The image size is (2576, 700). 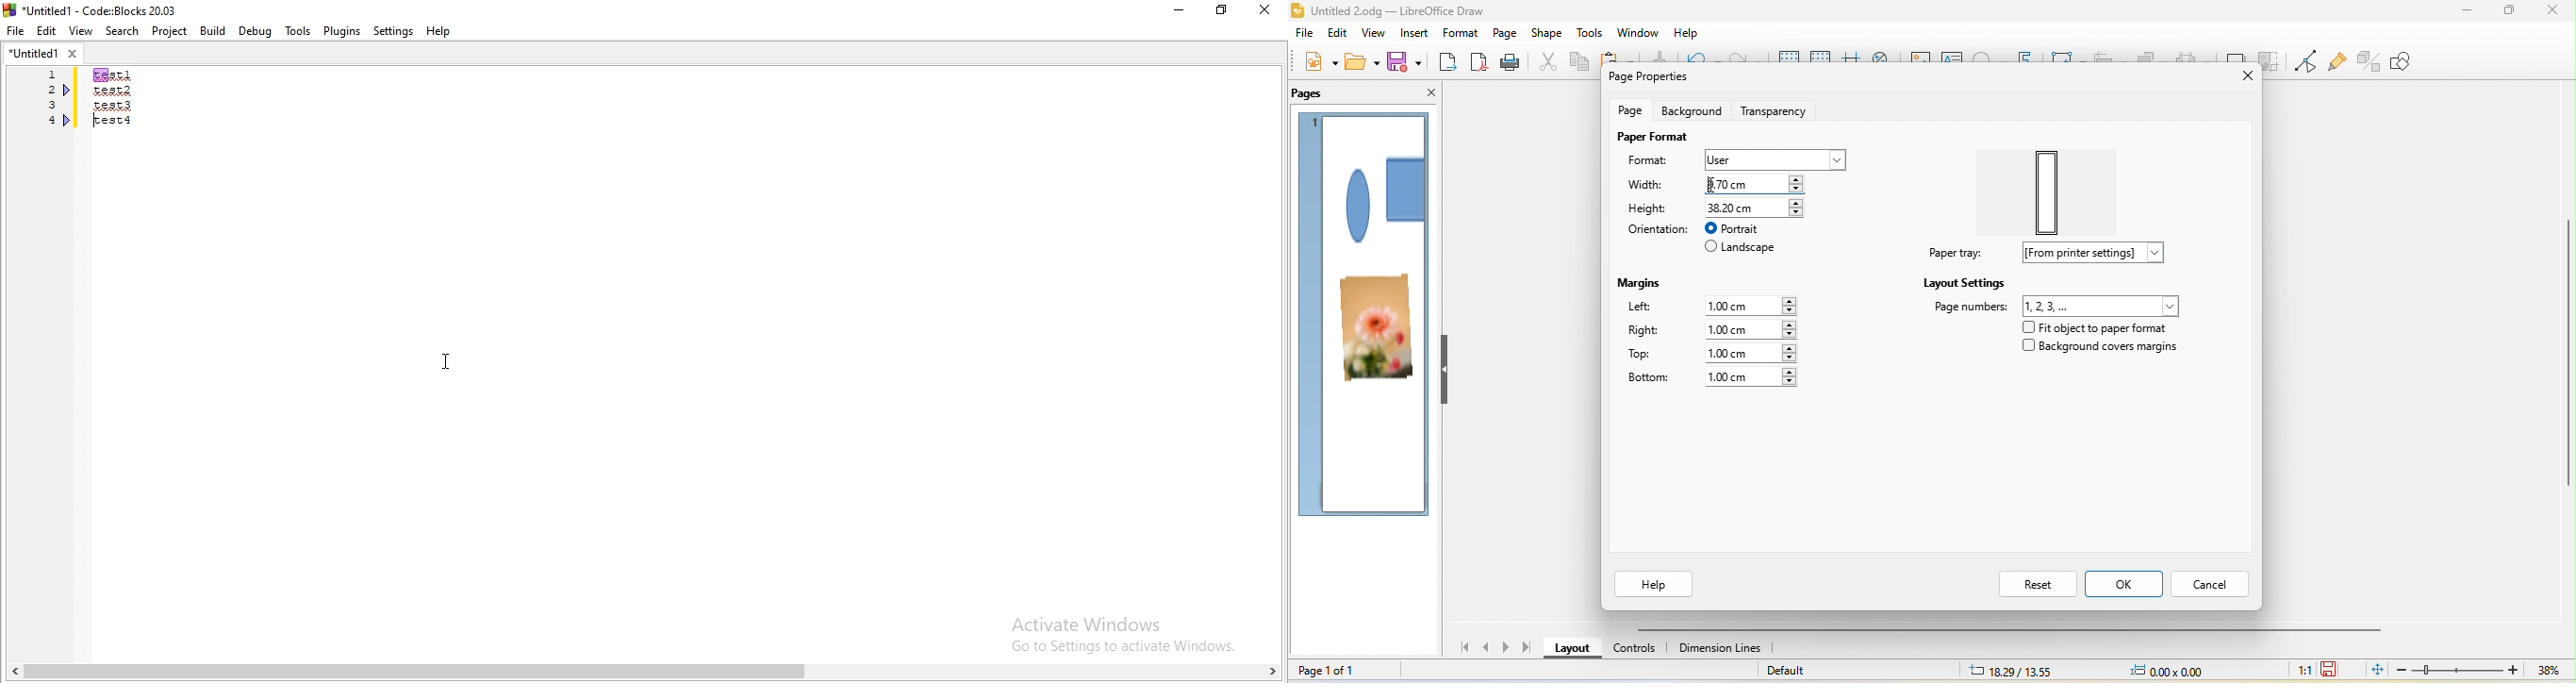 What do you see at coordinates (2004, 672) in the screenshot?
I see `18.29/13.55` at bounding box center [2004, 672].